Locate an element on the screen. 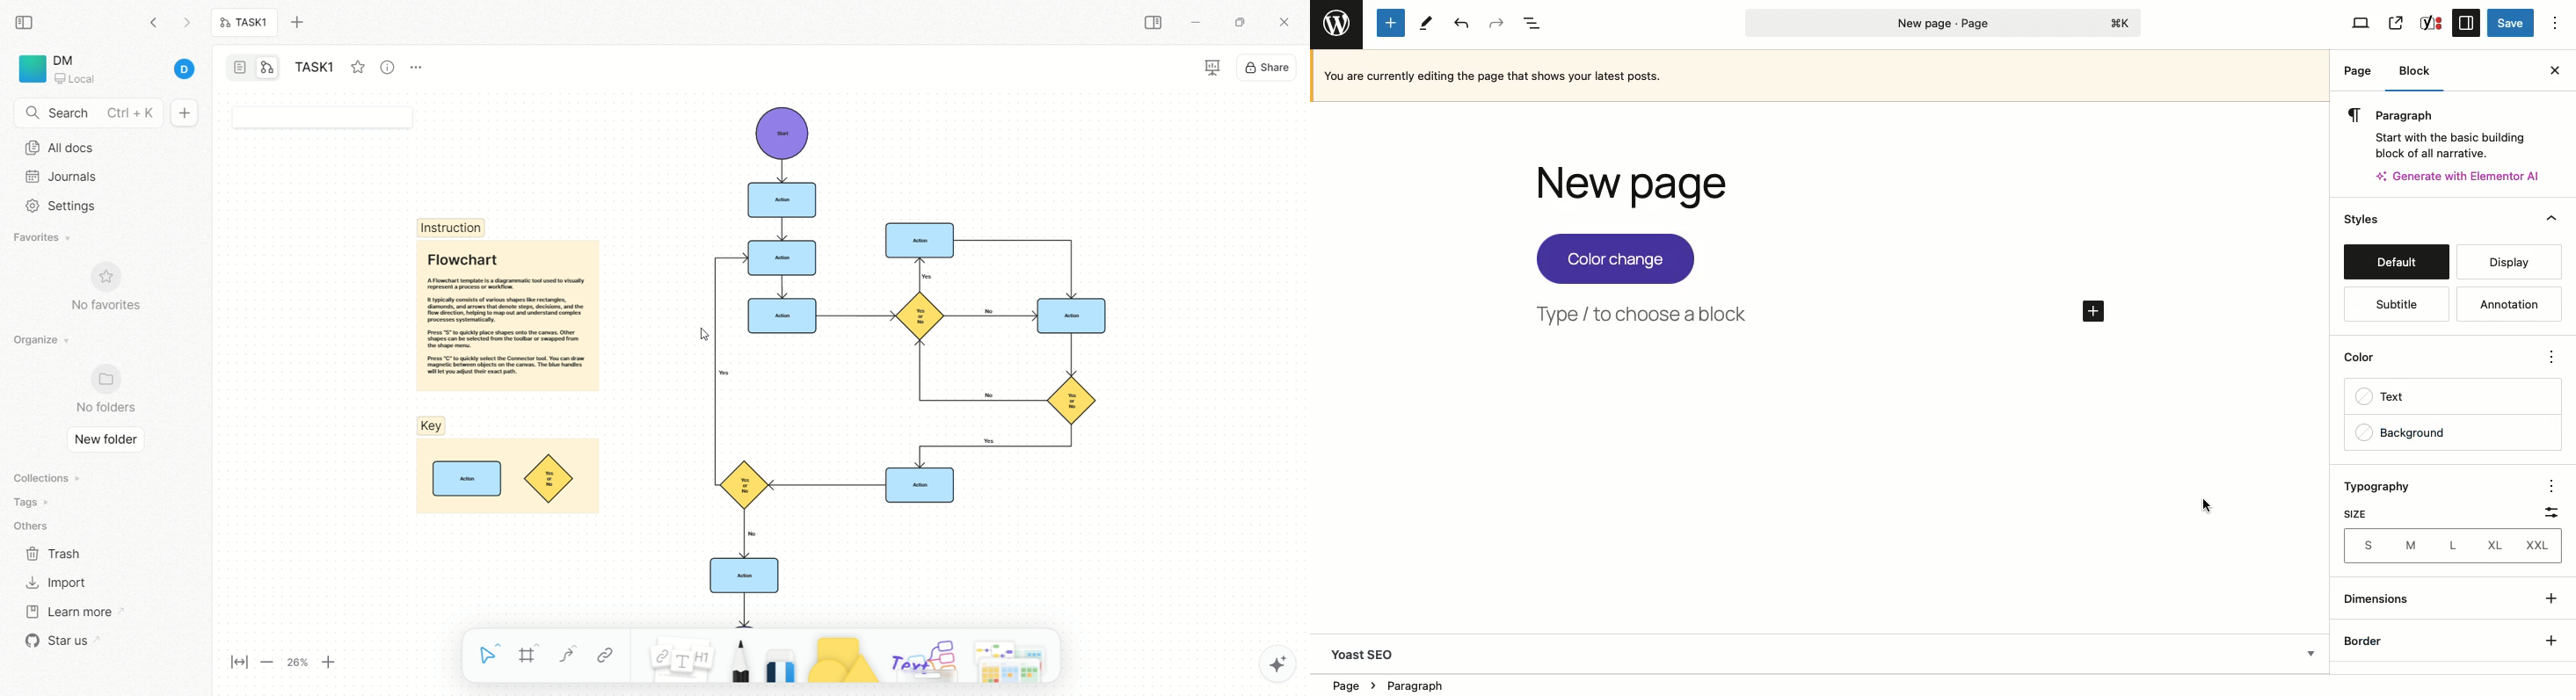 The image size is (2576, 700). flowchart instructions is located at coordinates (507, 315).